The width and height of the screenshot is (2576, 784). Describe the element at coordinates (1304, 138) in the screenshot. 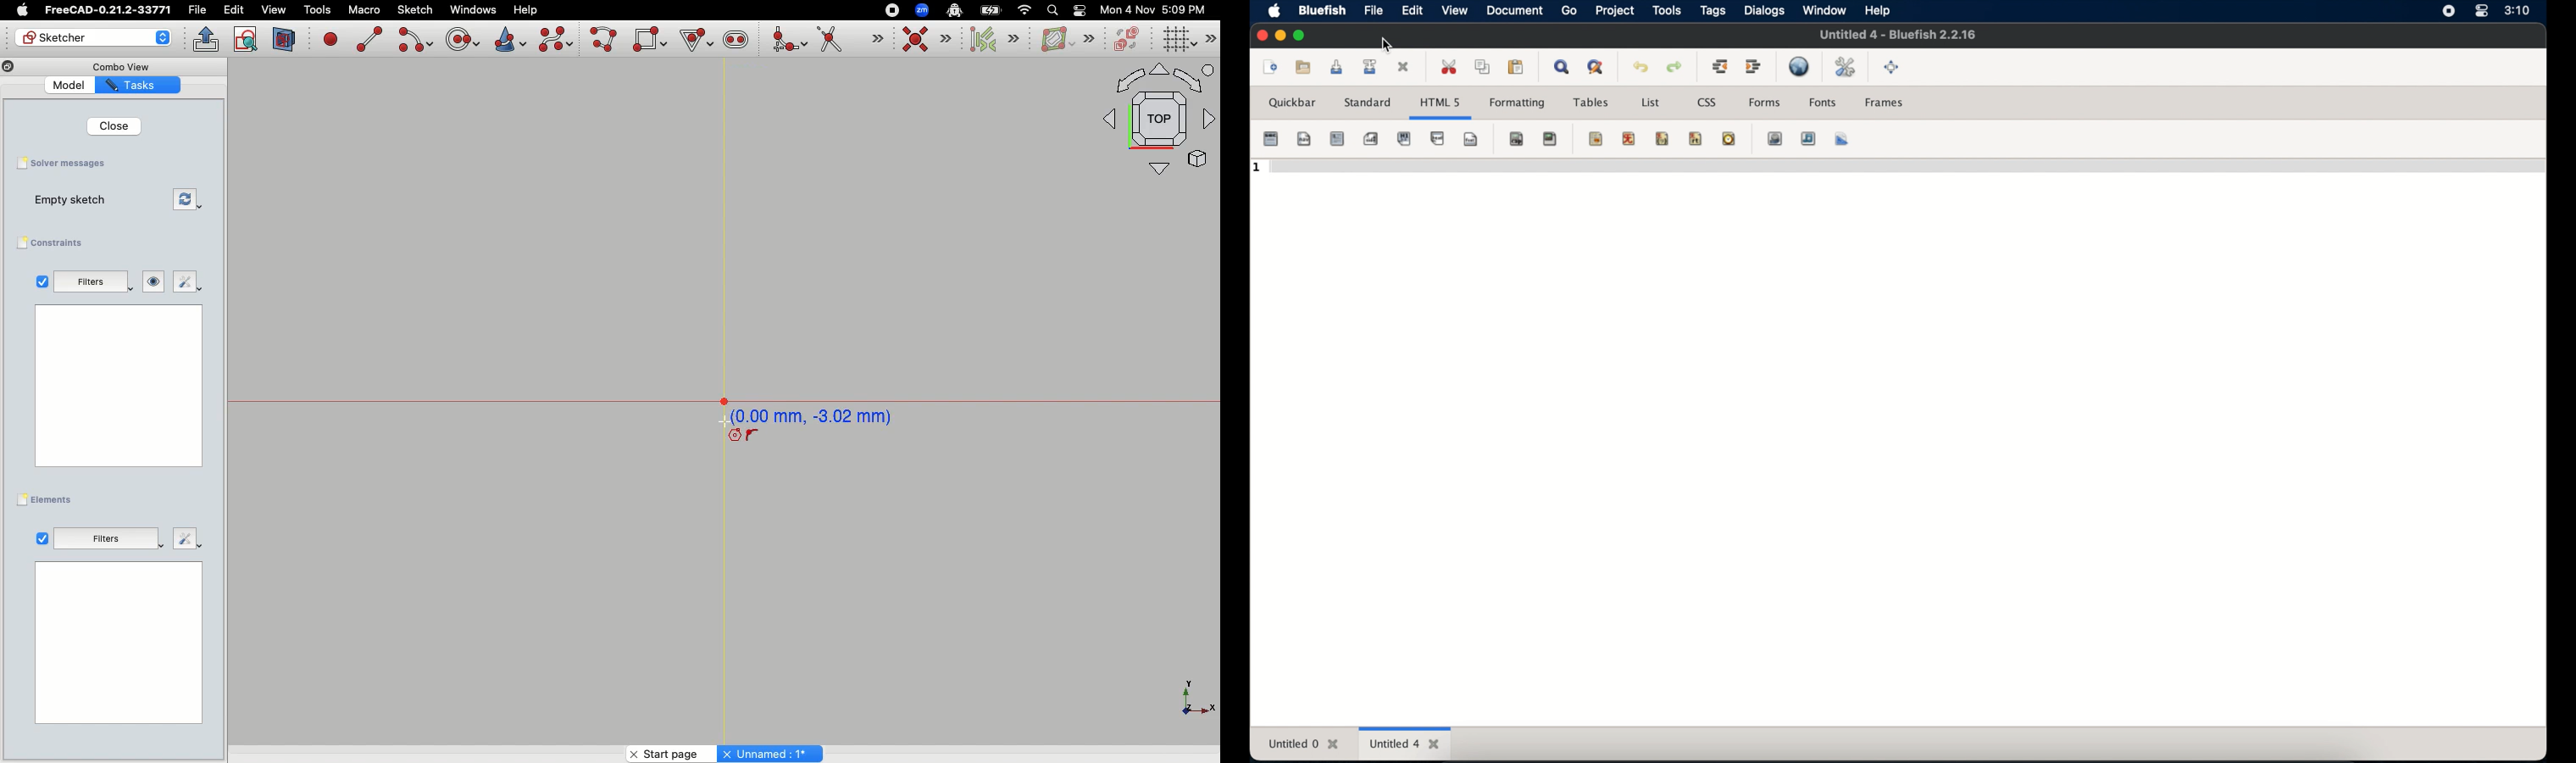

I see `body` at that location.